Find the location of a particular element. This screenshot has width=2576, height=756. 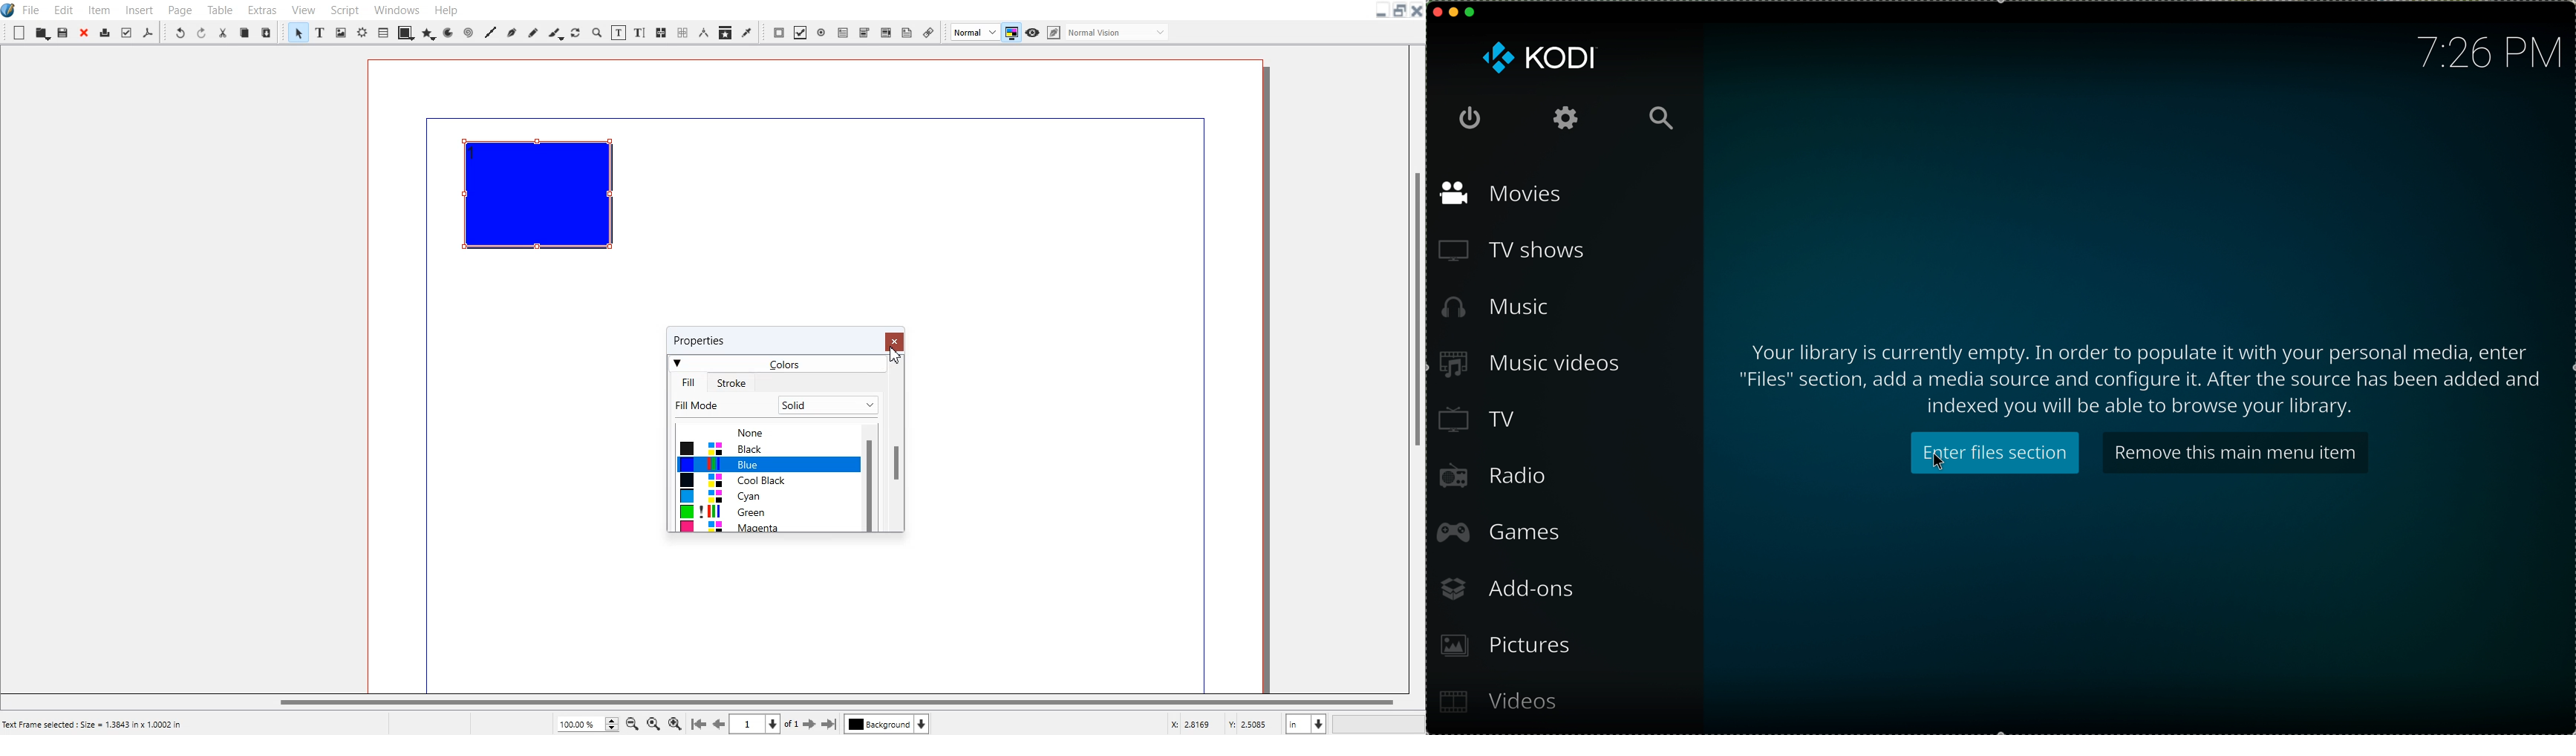

close is located at coordinates (1438, 10).